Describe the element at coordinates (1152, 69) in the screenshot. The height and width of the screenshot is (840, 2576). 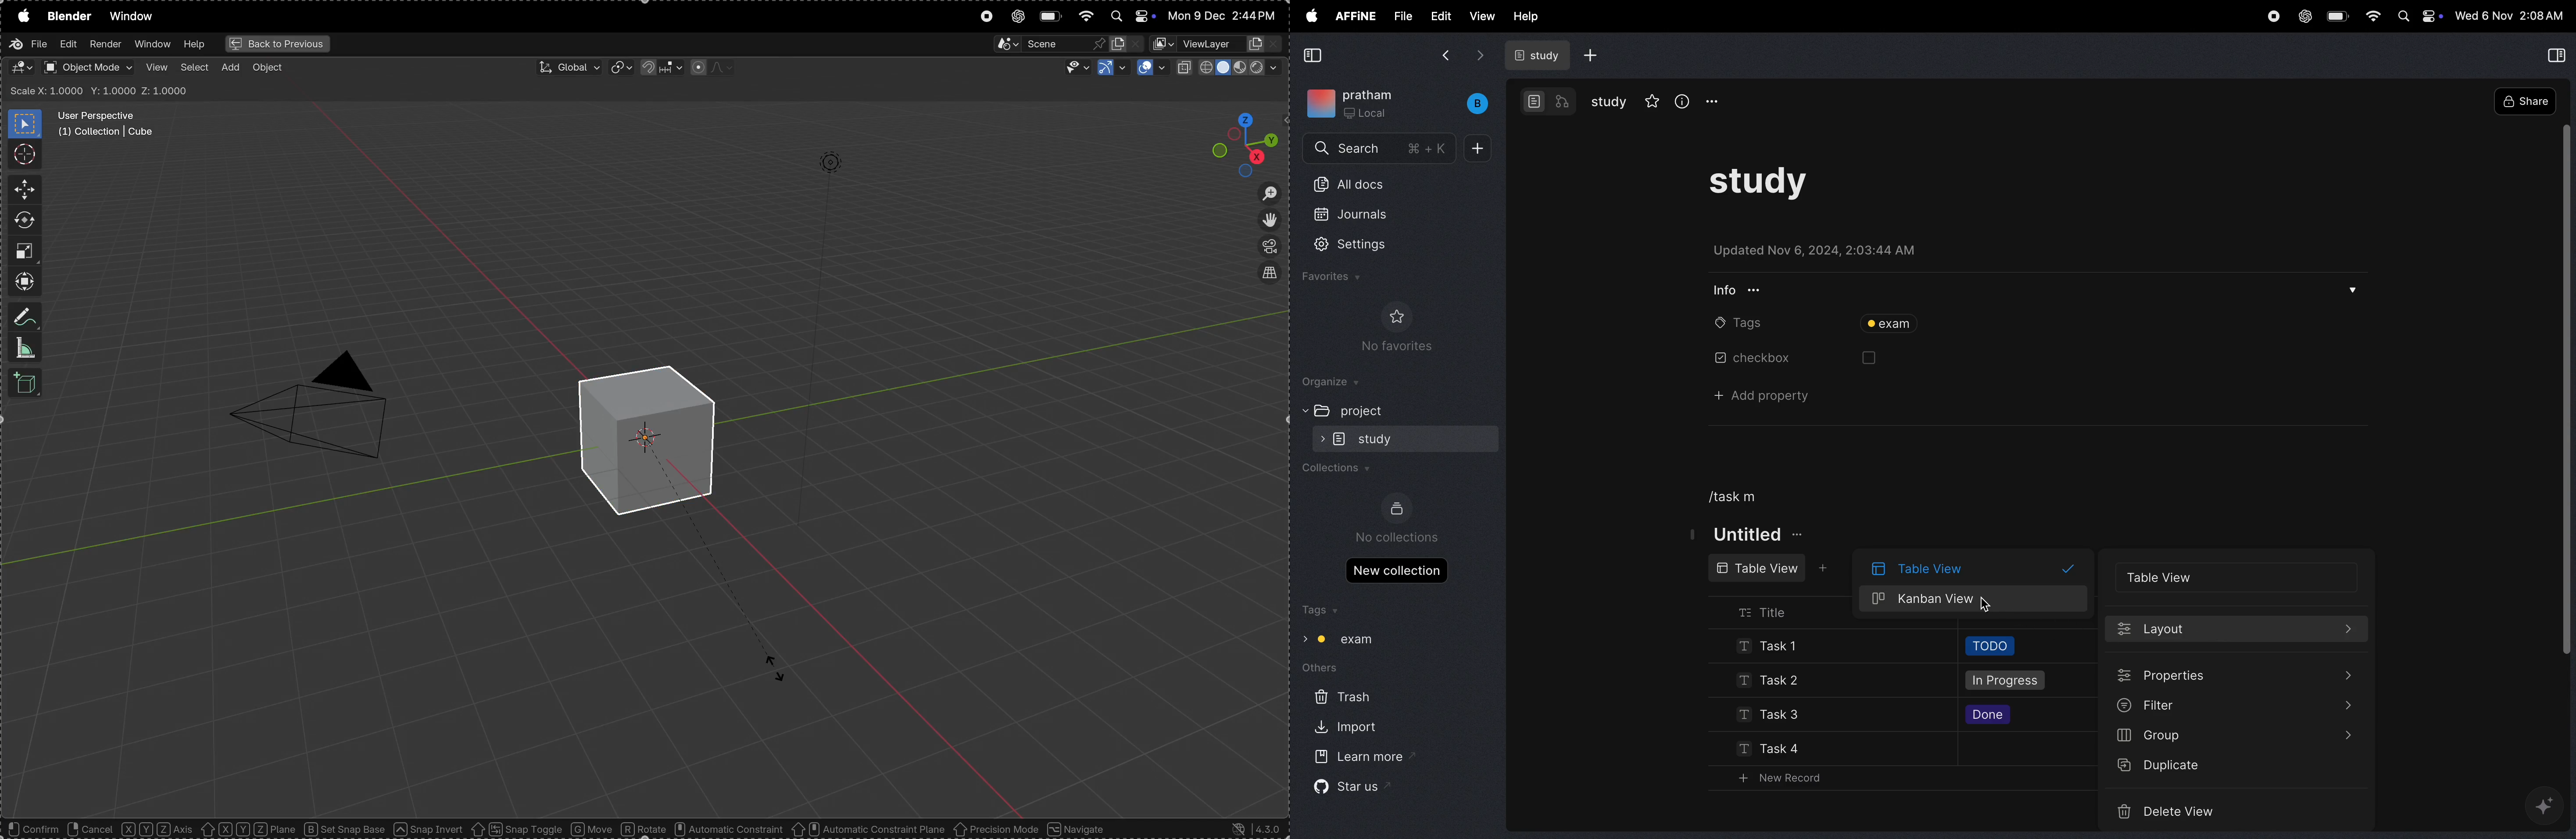
I see `show overlays` at that location.